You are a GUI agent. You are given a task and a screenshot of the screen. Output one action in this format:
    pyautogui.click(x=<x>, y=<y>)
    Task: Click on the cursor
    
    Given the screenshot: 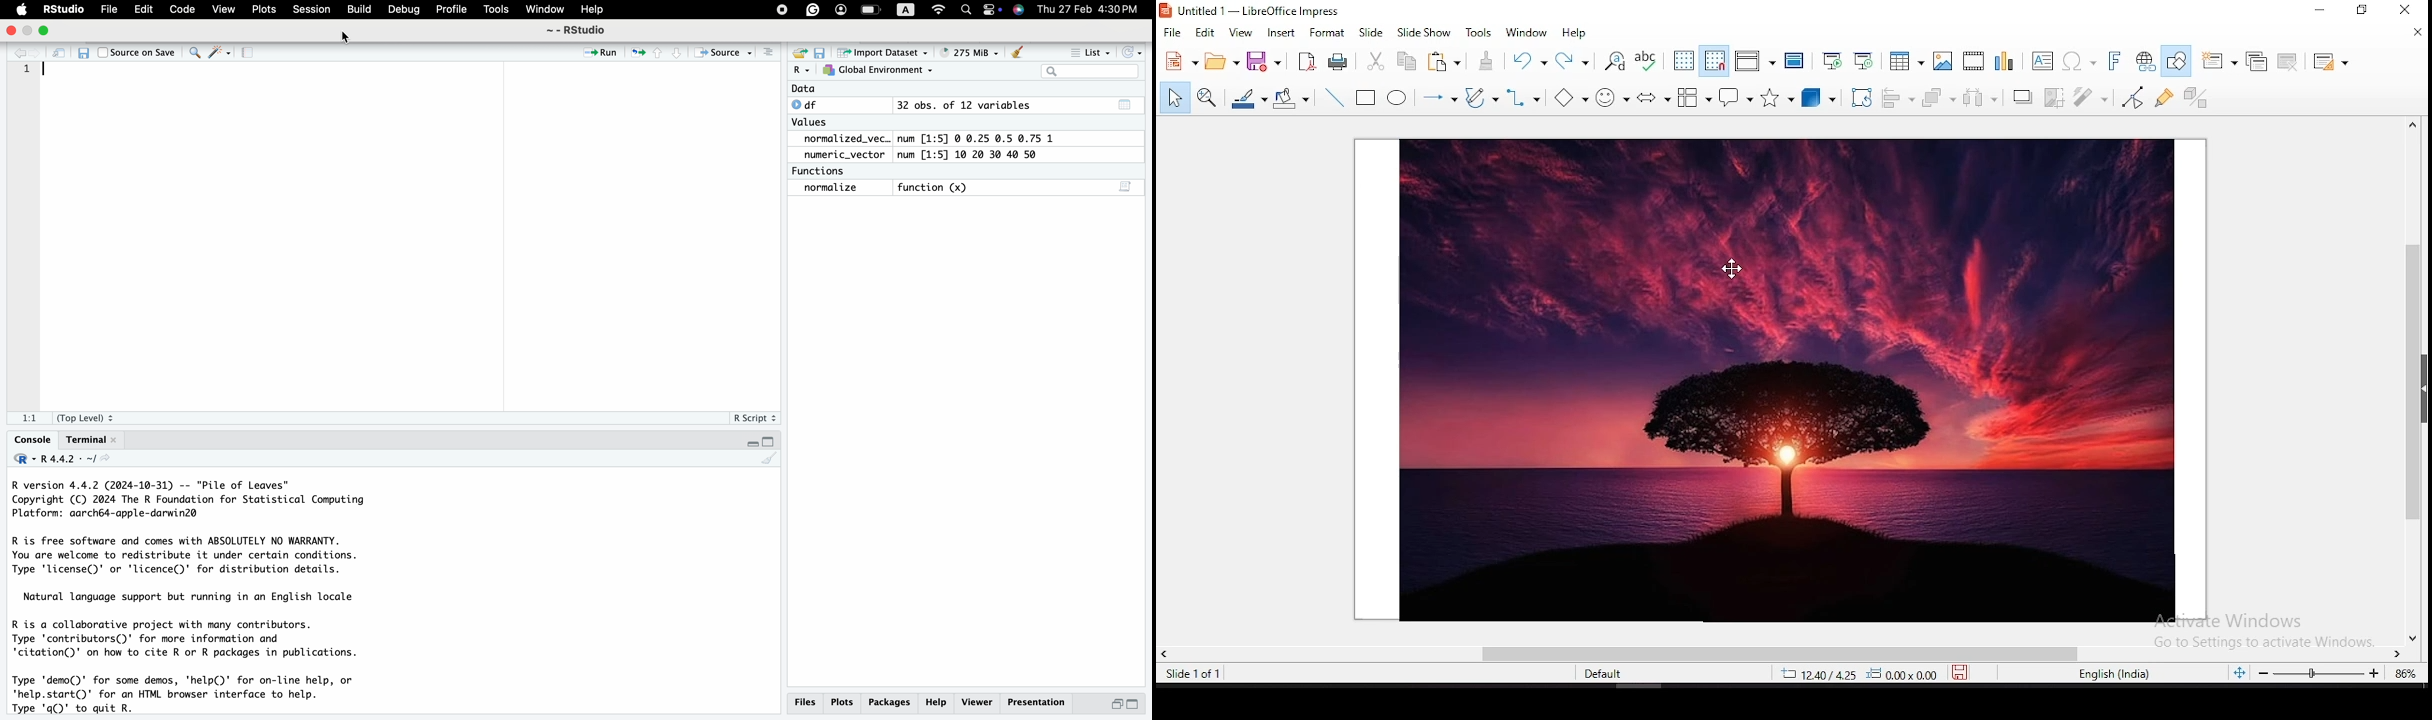 What is the action you would take?
    pyautogui.click(x=347, y=39)
    